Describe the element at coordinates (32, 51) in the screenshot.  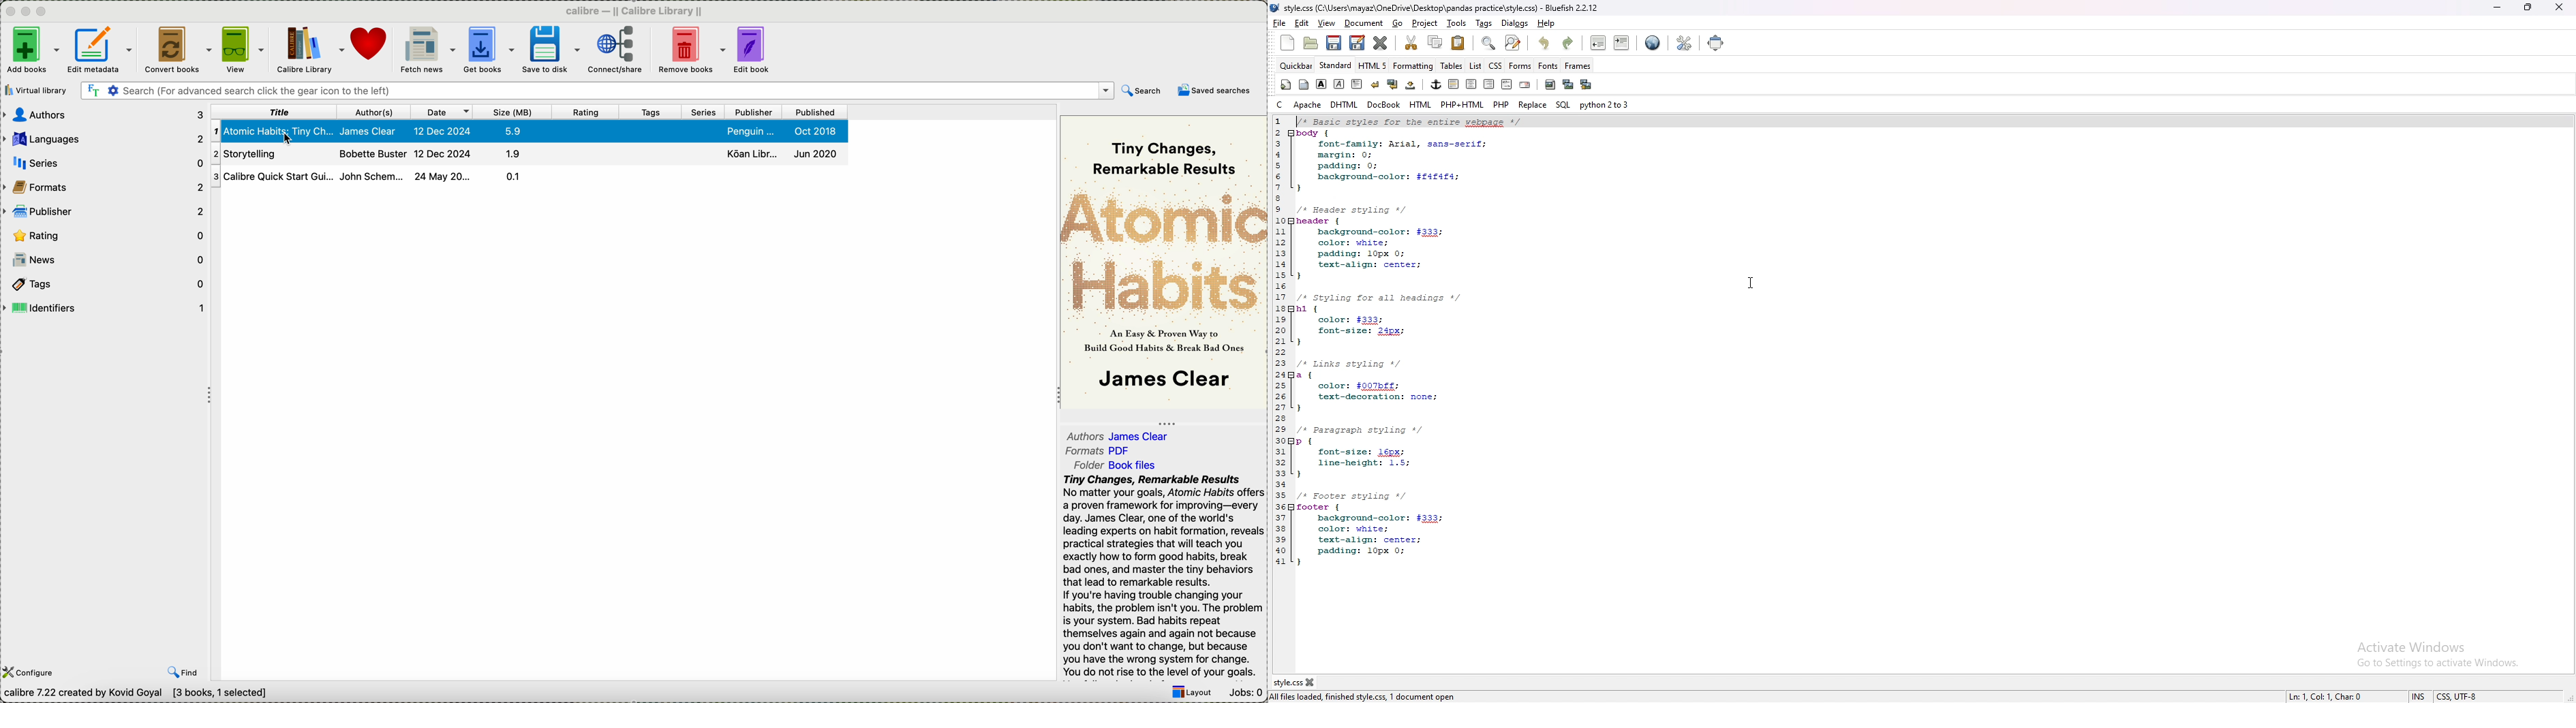
I see `add books` at that location.